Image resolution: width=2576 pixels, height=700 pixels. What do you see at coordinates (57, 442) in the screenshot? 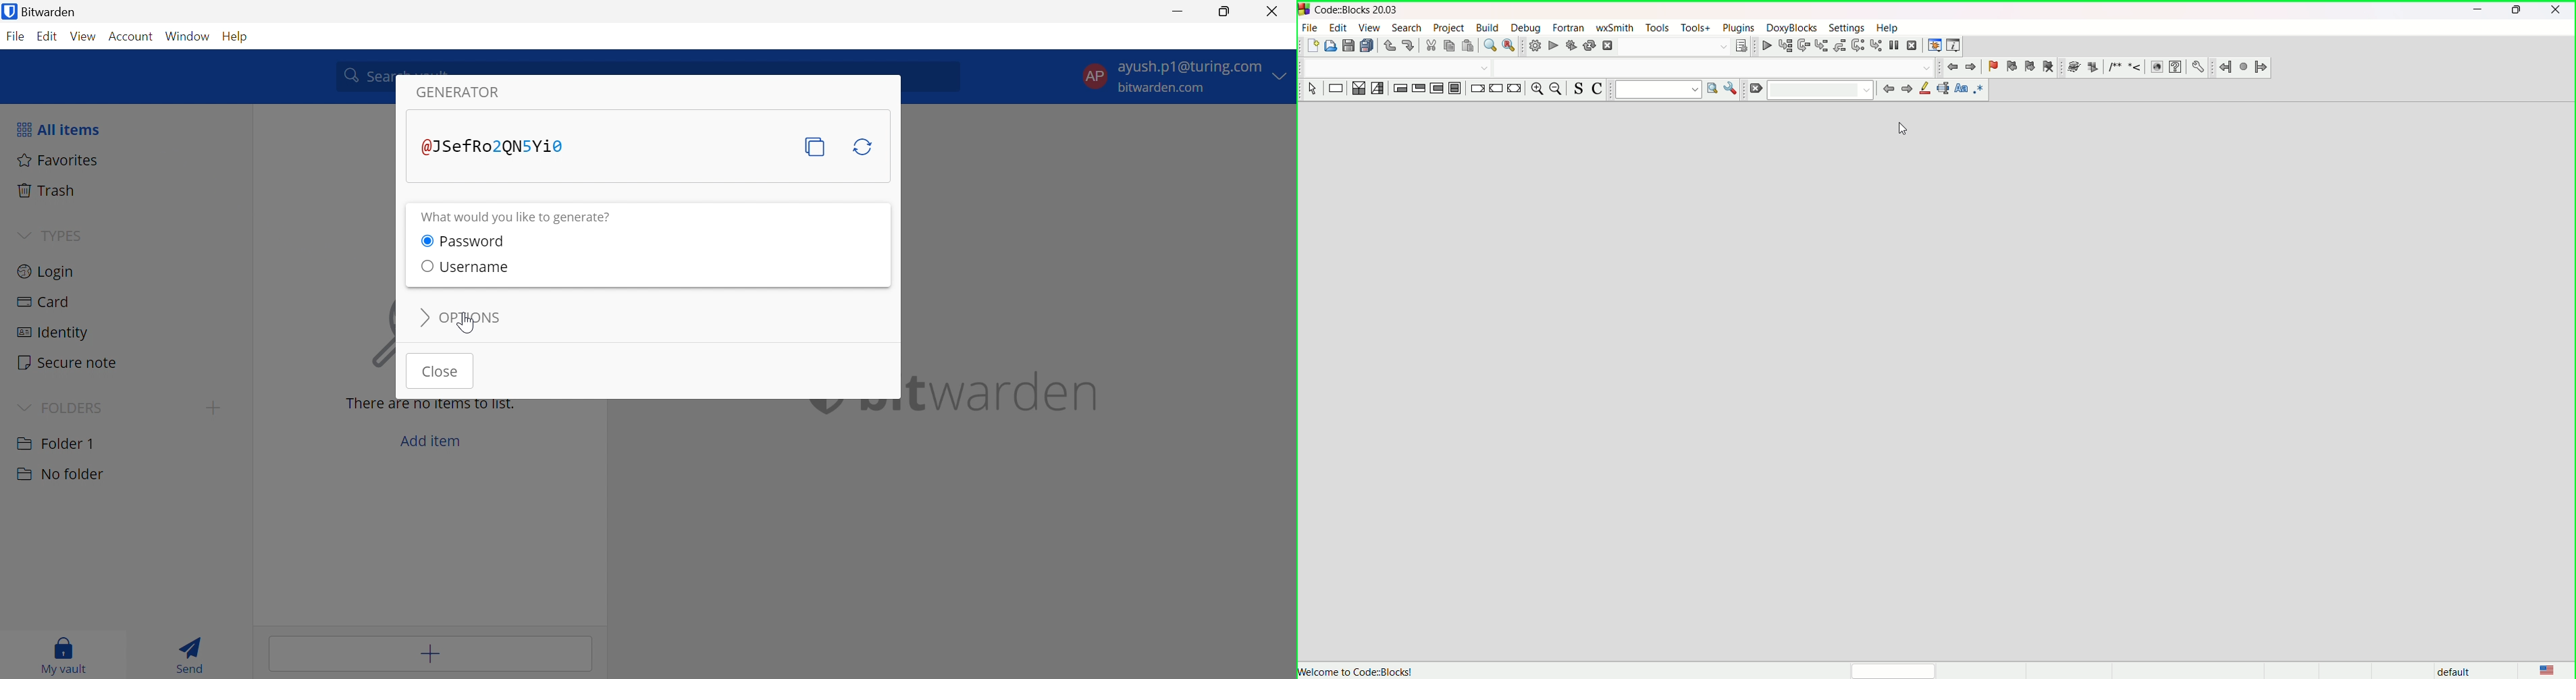
I see `Folder` at bounding box center [57, 442].